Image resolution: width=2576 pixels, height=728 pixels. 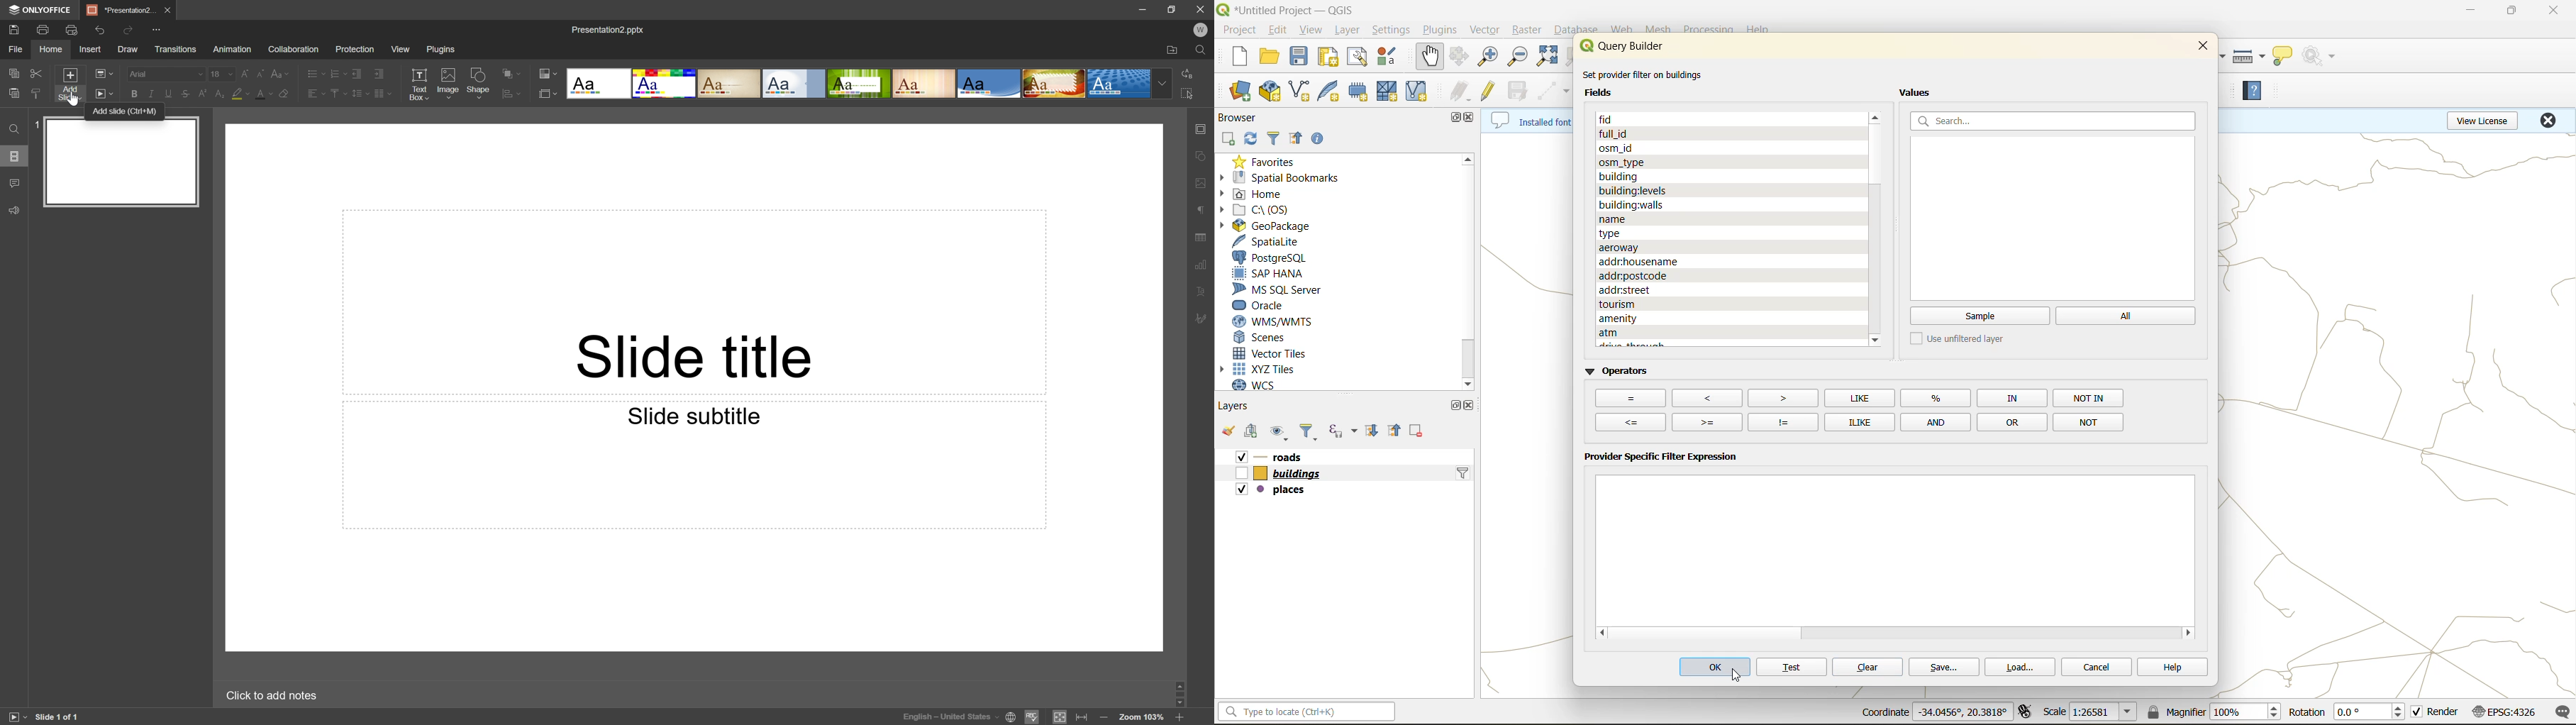 I want to click on zoom out, so click(x=1519, y=61).